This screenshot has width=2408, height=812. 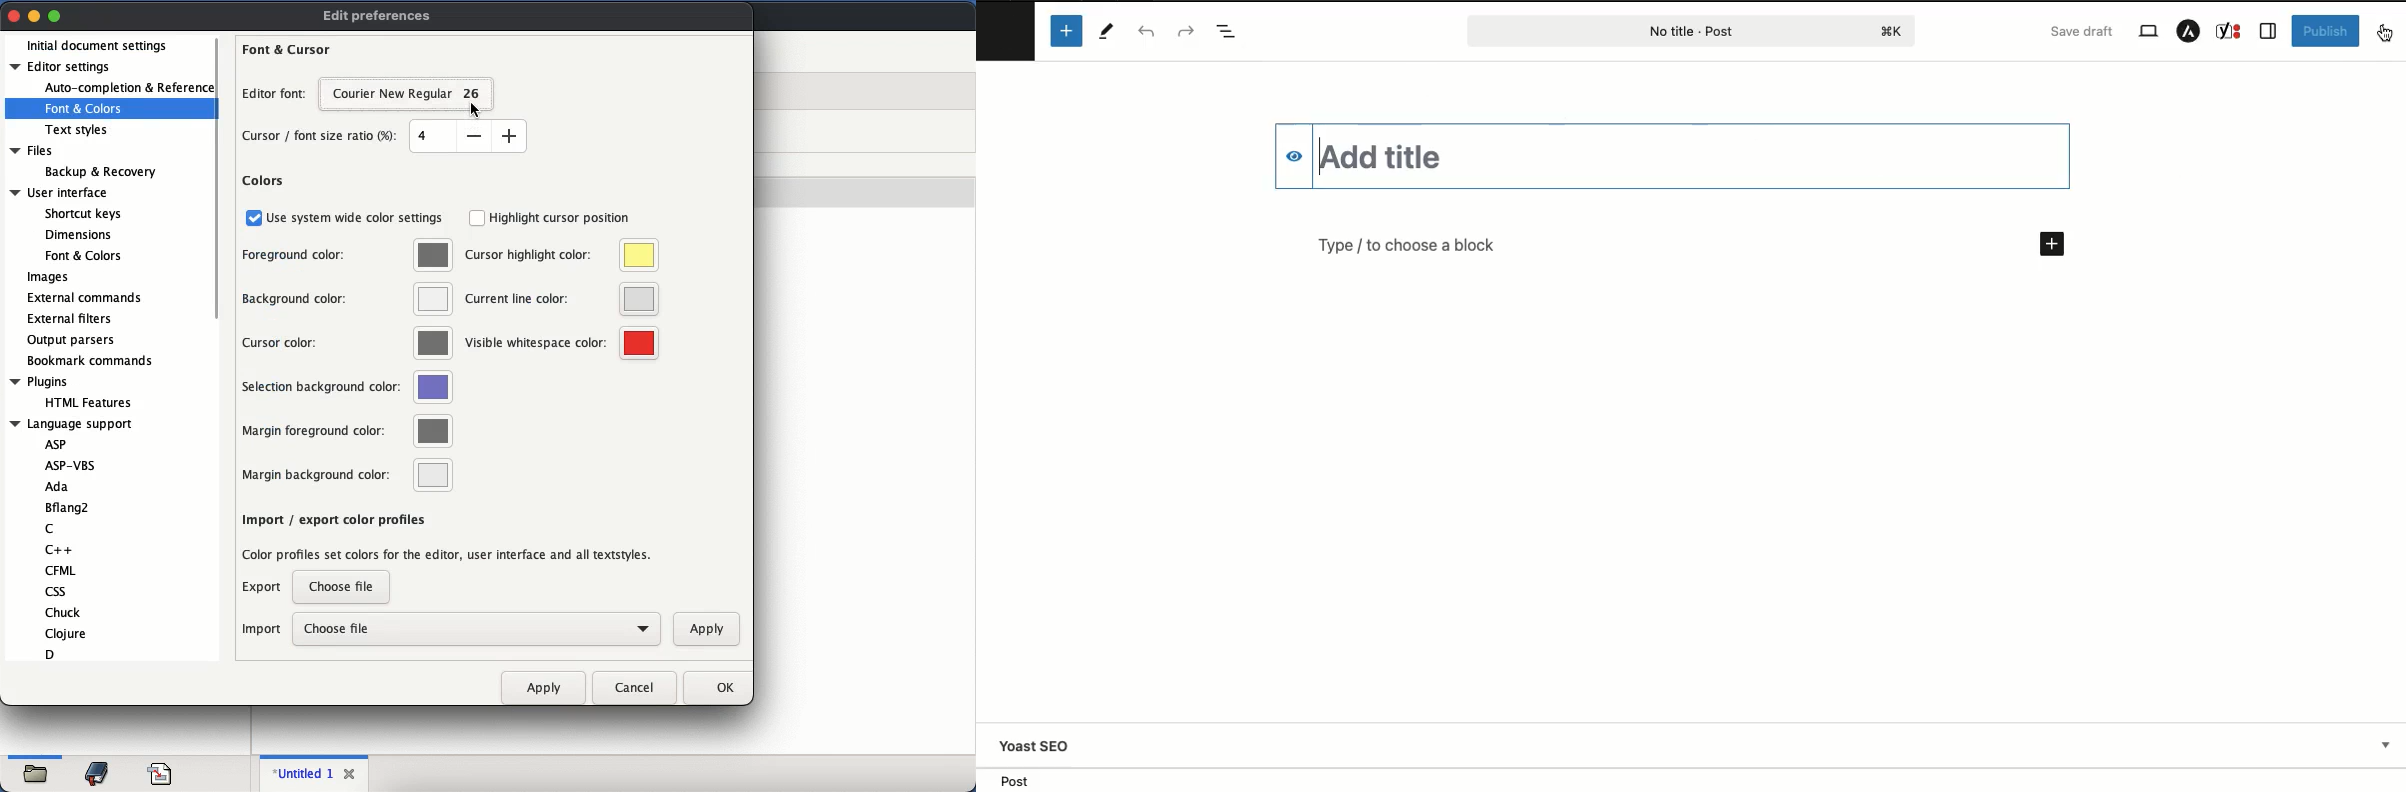 I want to click on color, so click(x=639, y=343).